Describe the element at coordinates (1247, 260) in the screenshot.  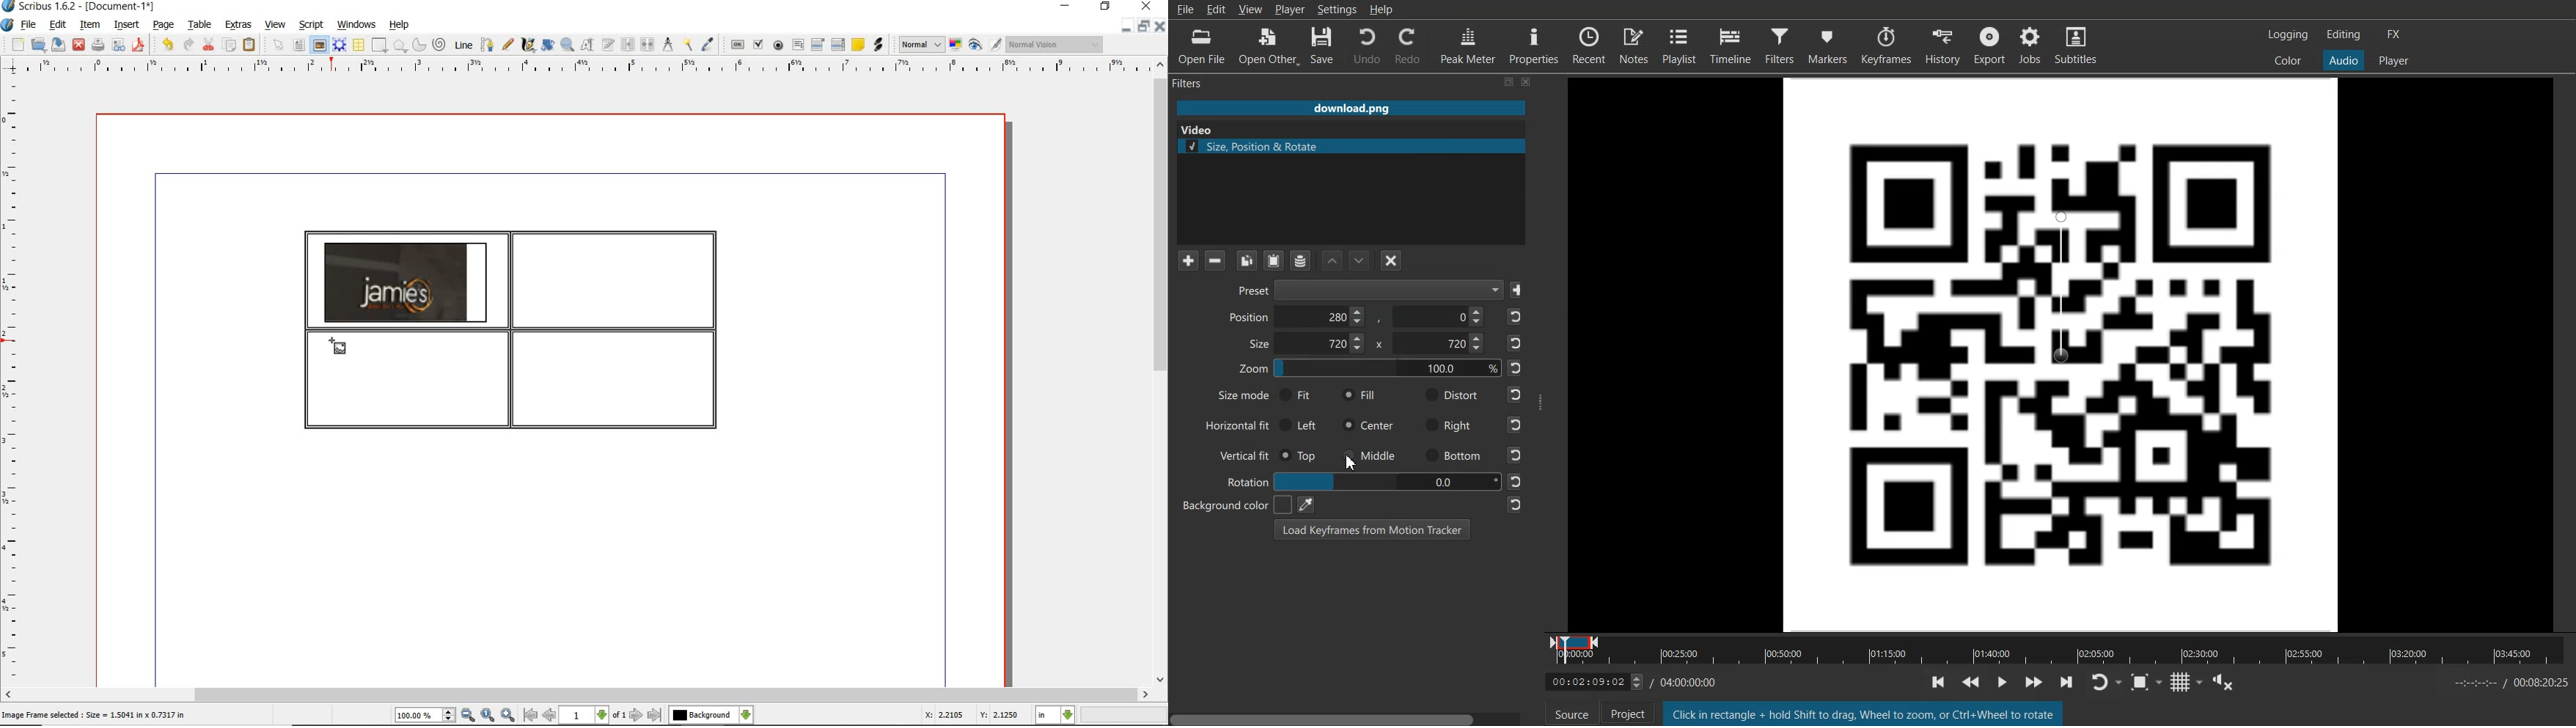
I see `Copy checked Filter` at that location.